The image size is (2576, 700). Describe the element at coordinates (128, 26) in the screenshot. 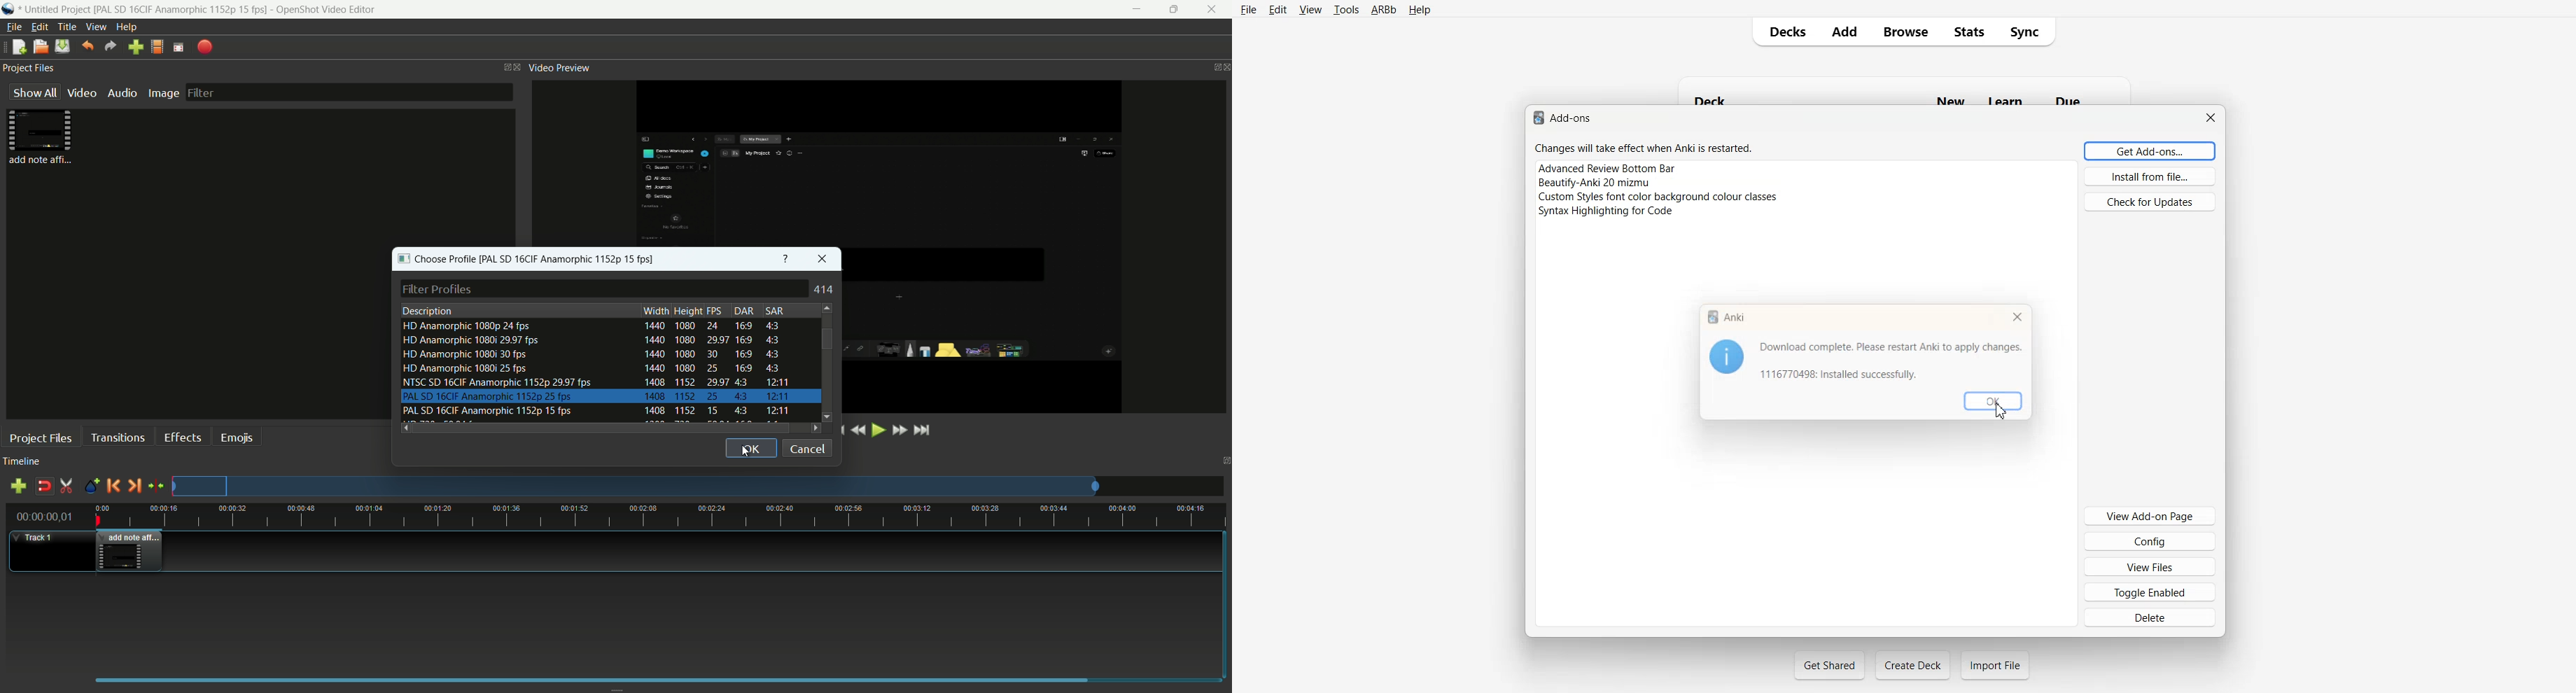

I see `help menu` at that location.